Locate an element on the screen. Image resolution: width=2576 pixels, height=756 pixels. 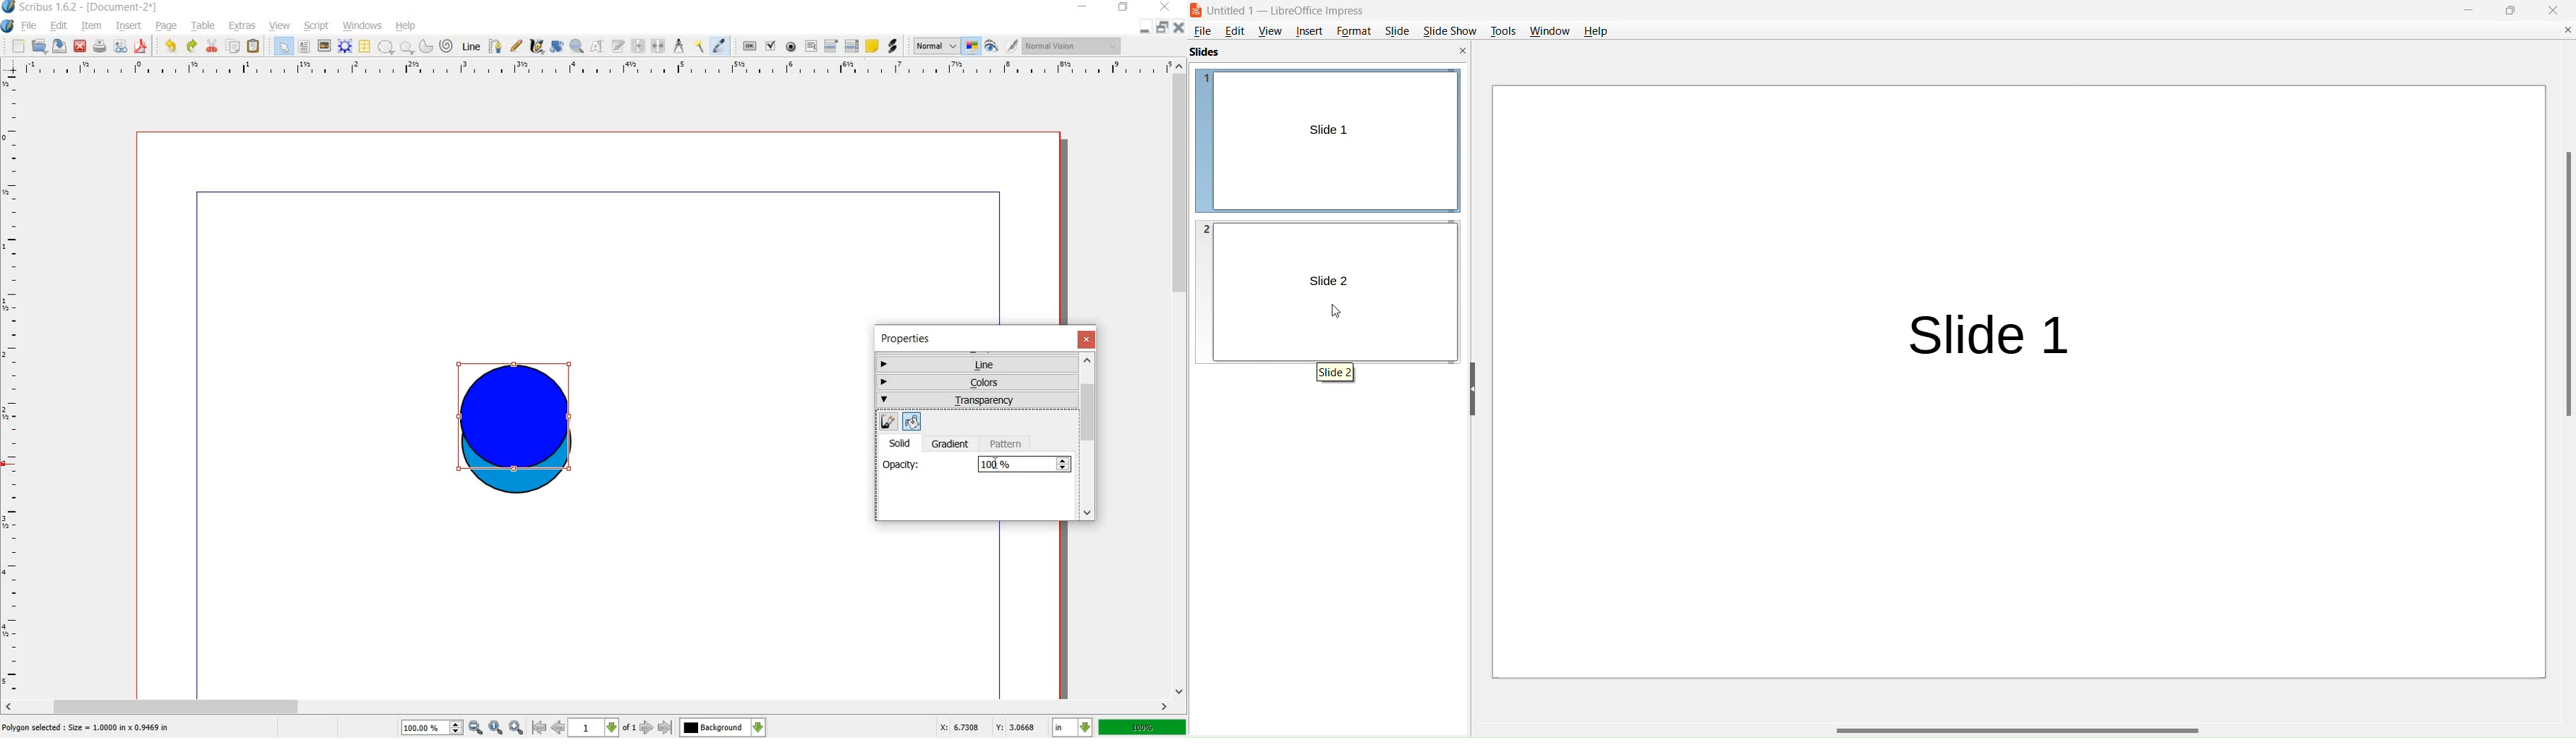
pdf list box is located at coordinates (852, 45).